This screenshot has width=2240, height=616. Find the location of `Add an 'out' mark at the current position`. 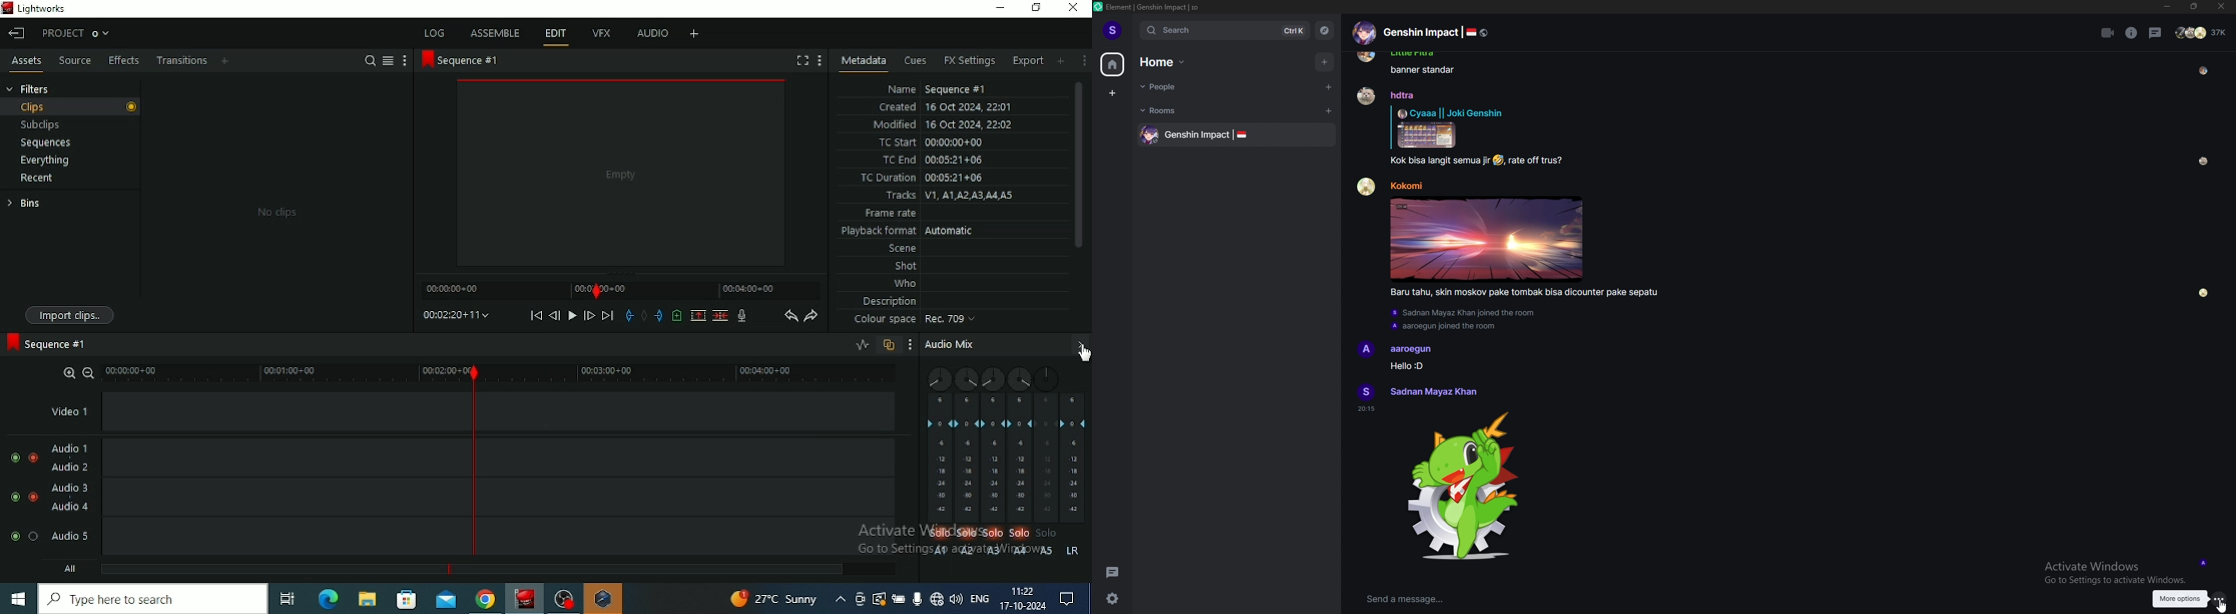

Add an 'out' mark at the current position is located at coordinates (659, 315).